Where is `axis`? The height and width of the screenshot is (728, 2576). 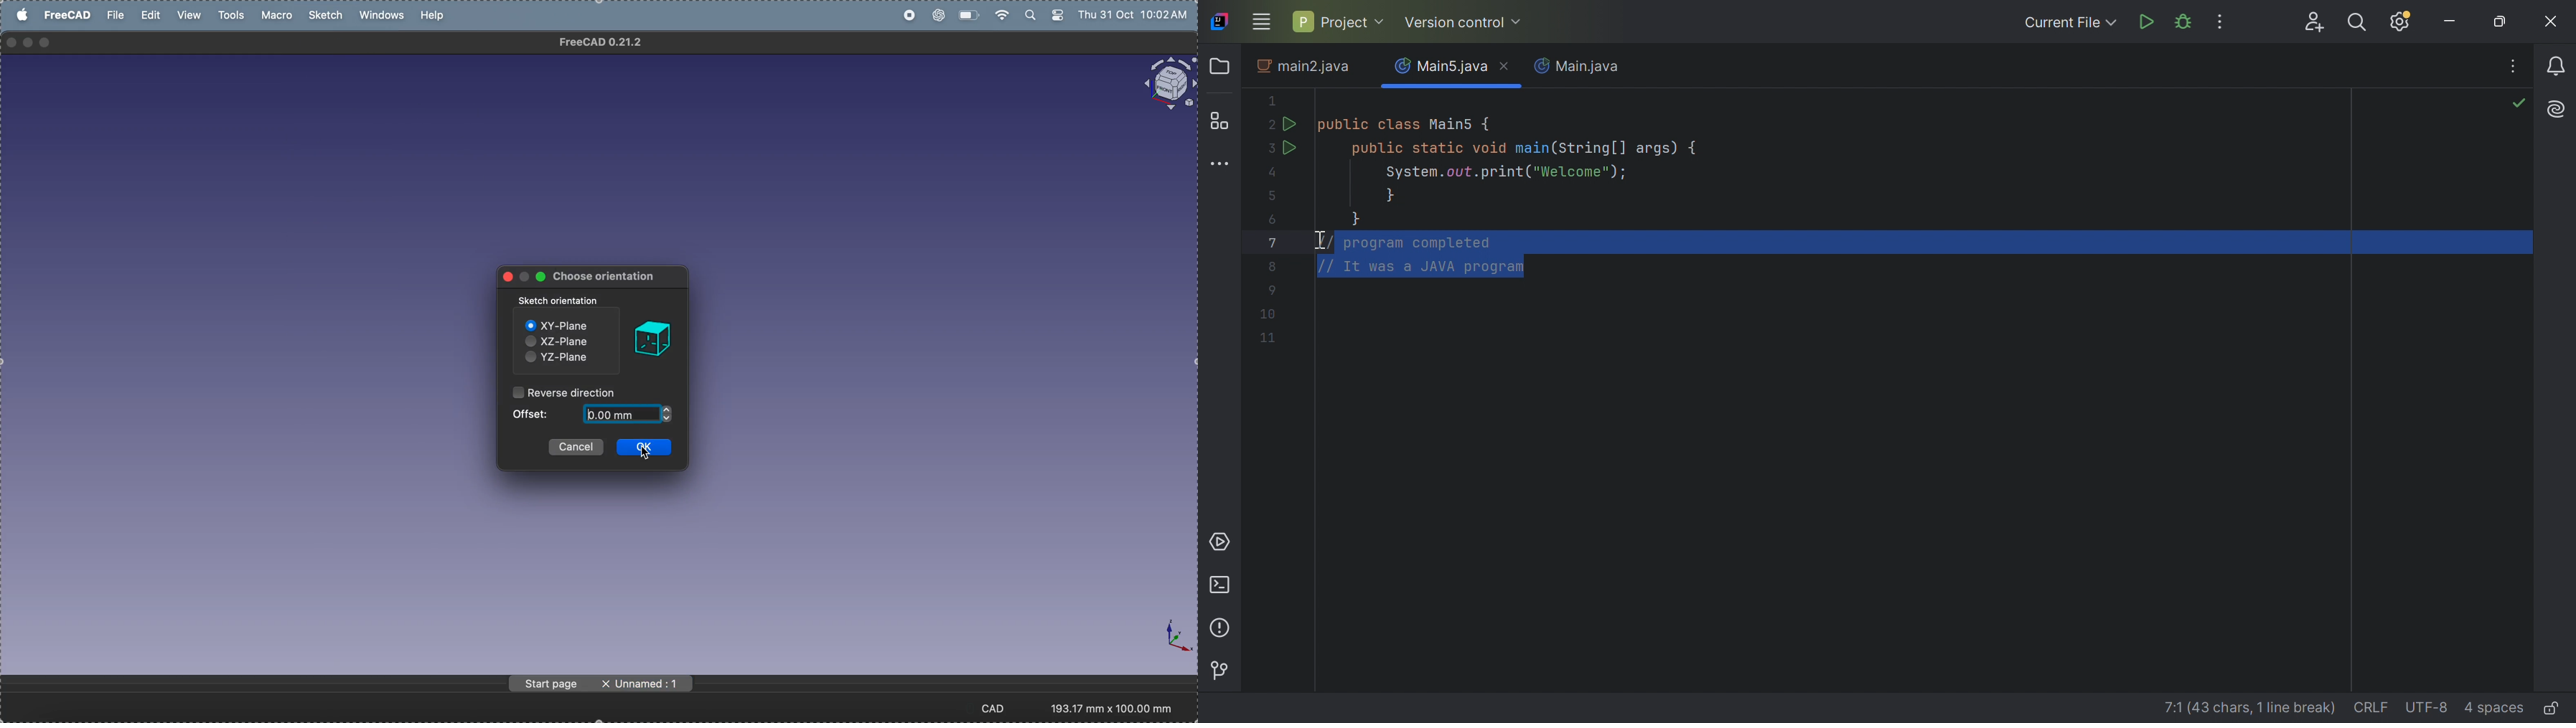 axis is located at coordinates (1169, 635).